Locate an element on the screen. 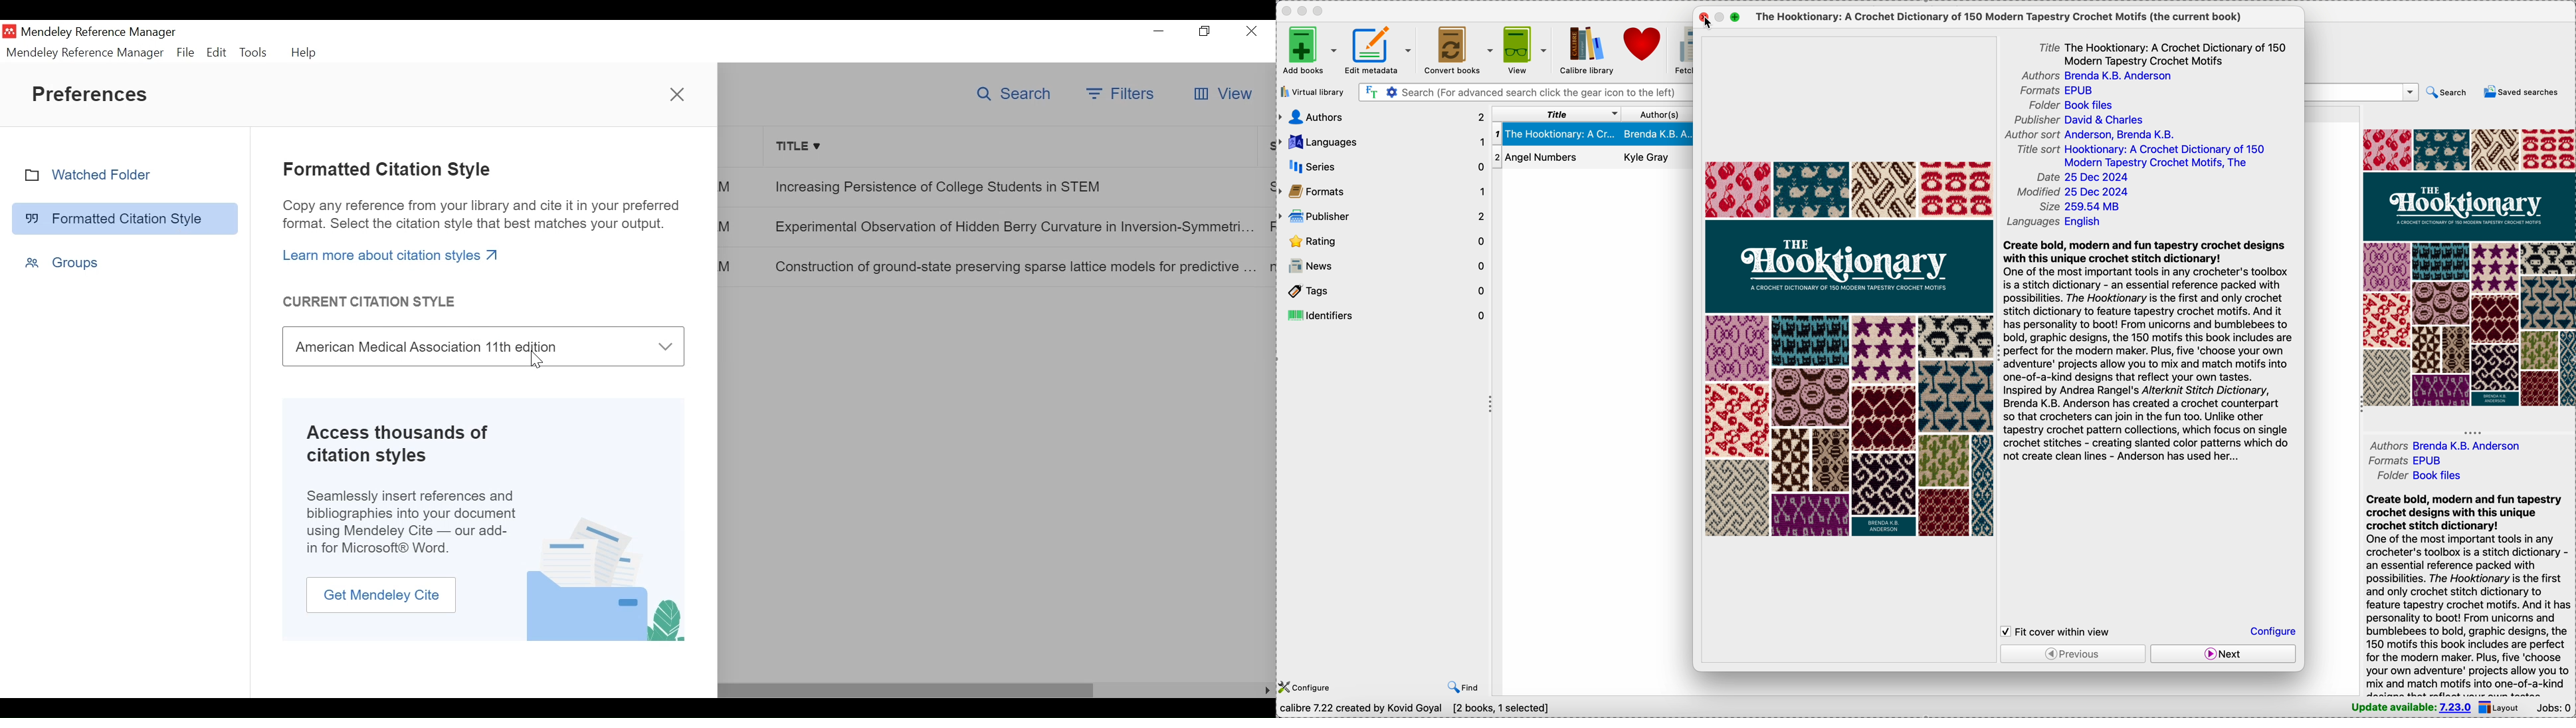 The width and height of the screenshot is (2576, 728). title is located at coordinates (1554, 112).